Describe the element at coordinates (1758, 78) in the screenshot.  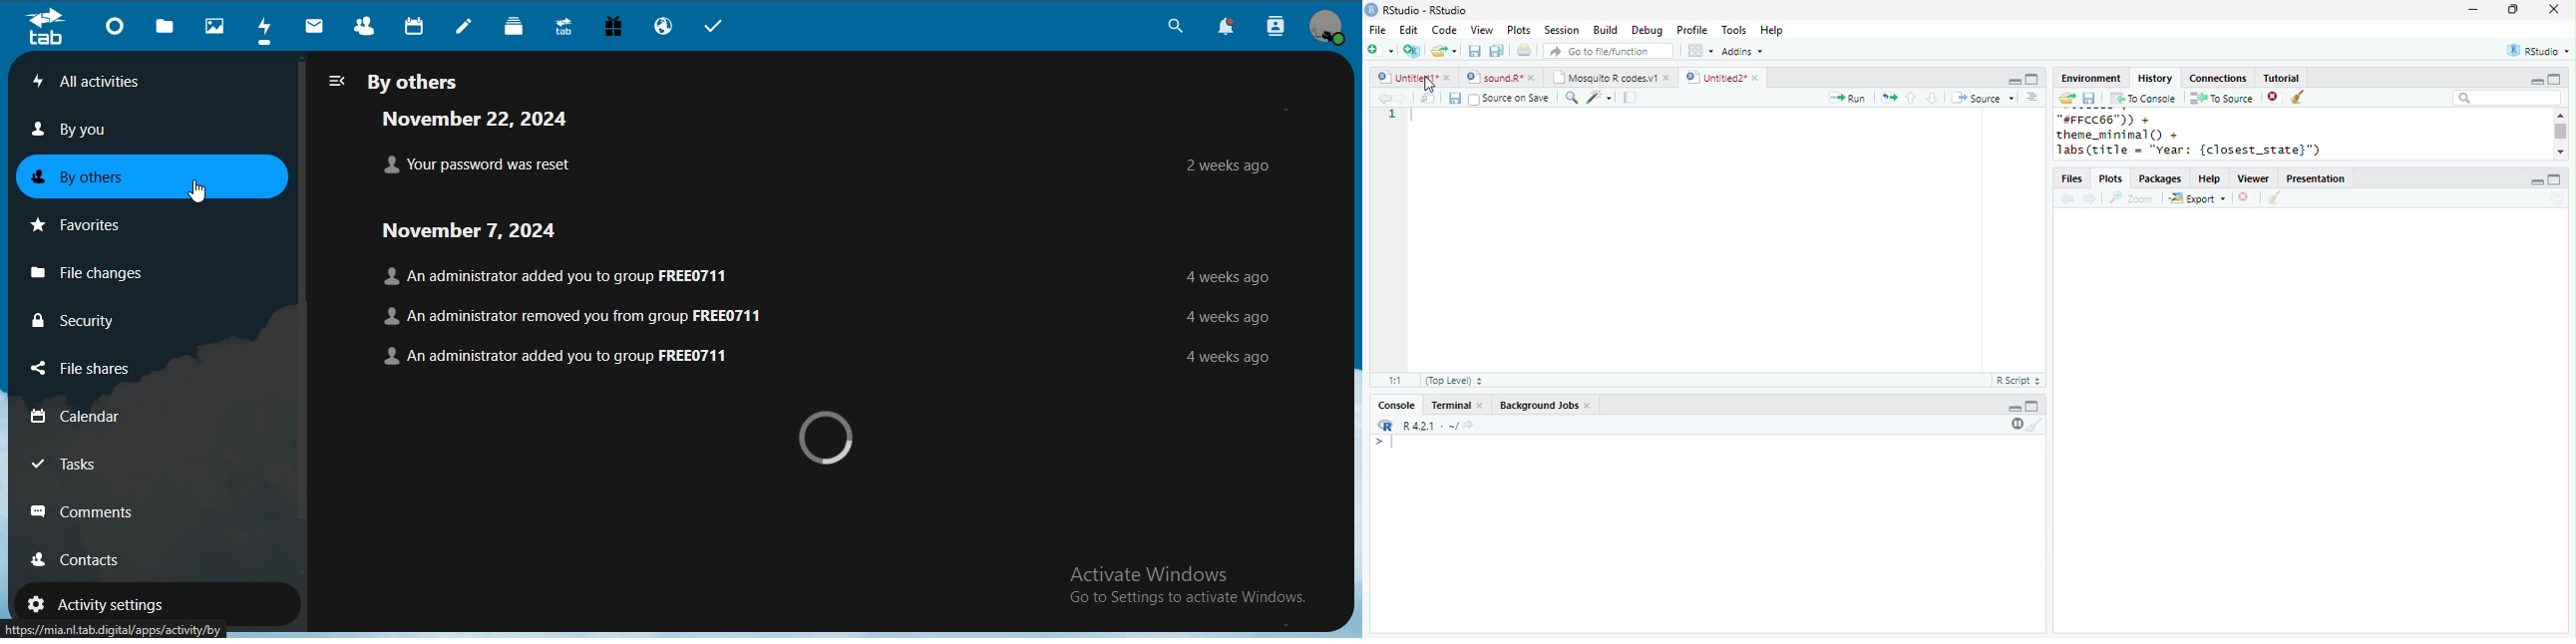
I see `close` at that location.